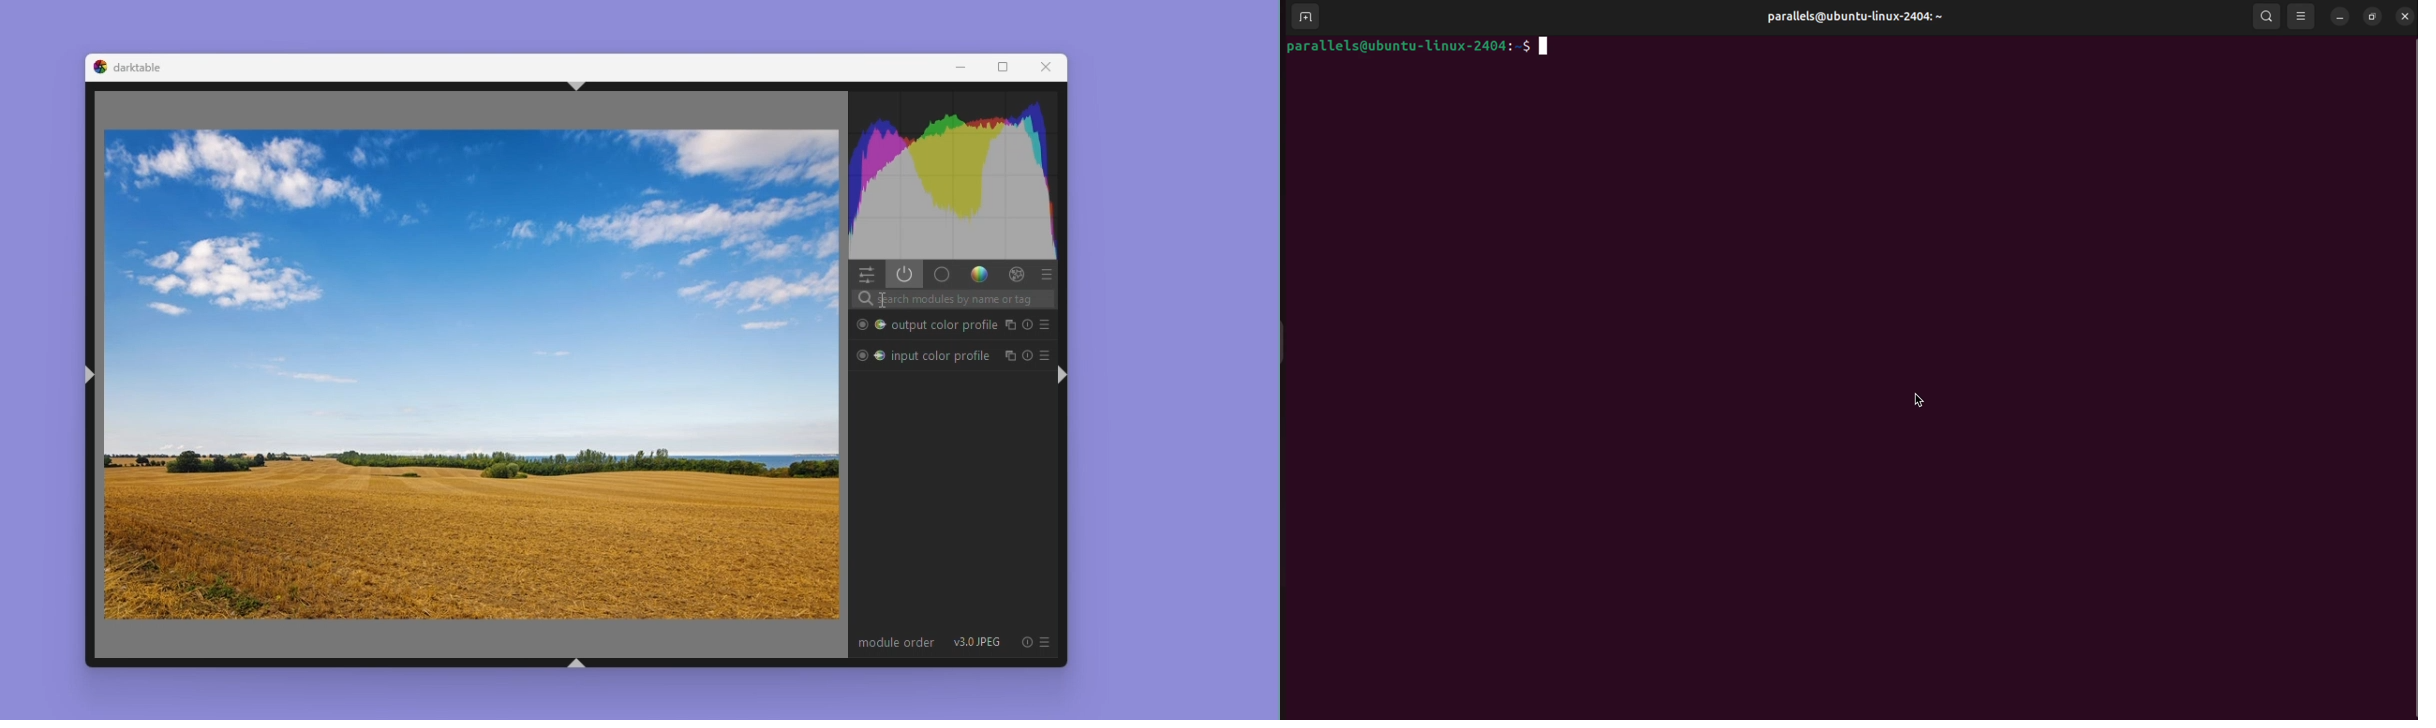 The height and width of the screenshot is (728, 2436). Describe the element at coordinates (1423, 48) in the screenshot. I see `parallels@ubuntu-Linux-2404:~5` at that location.